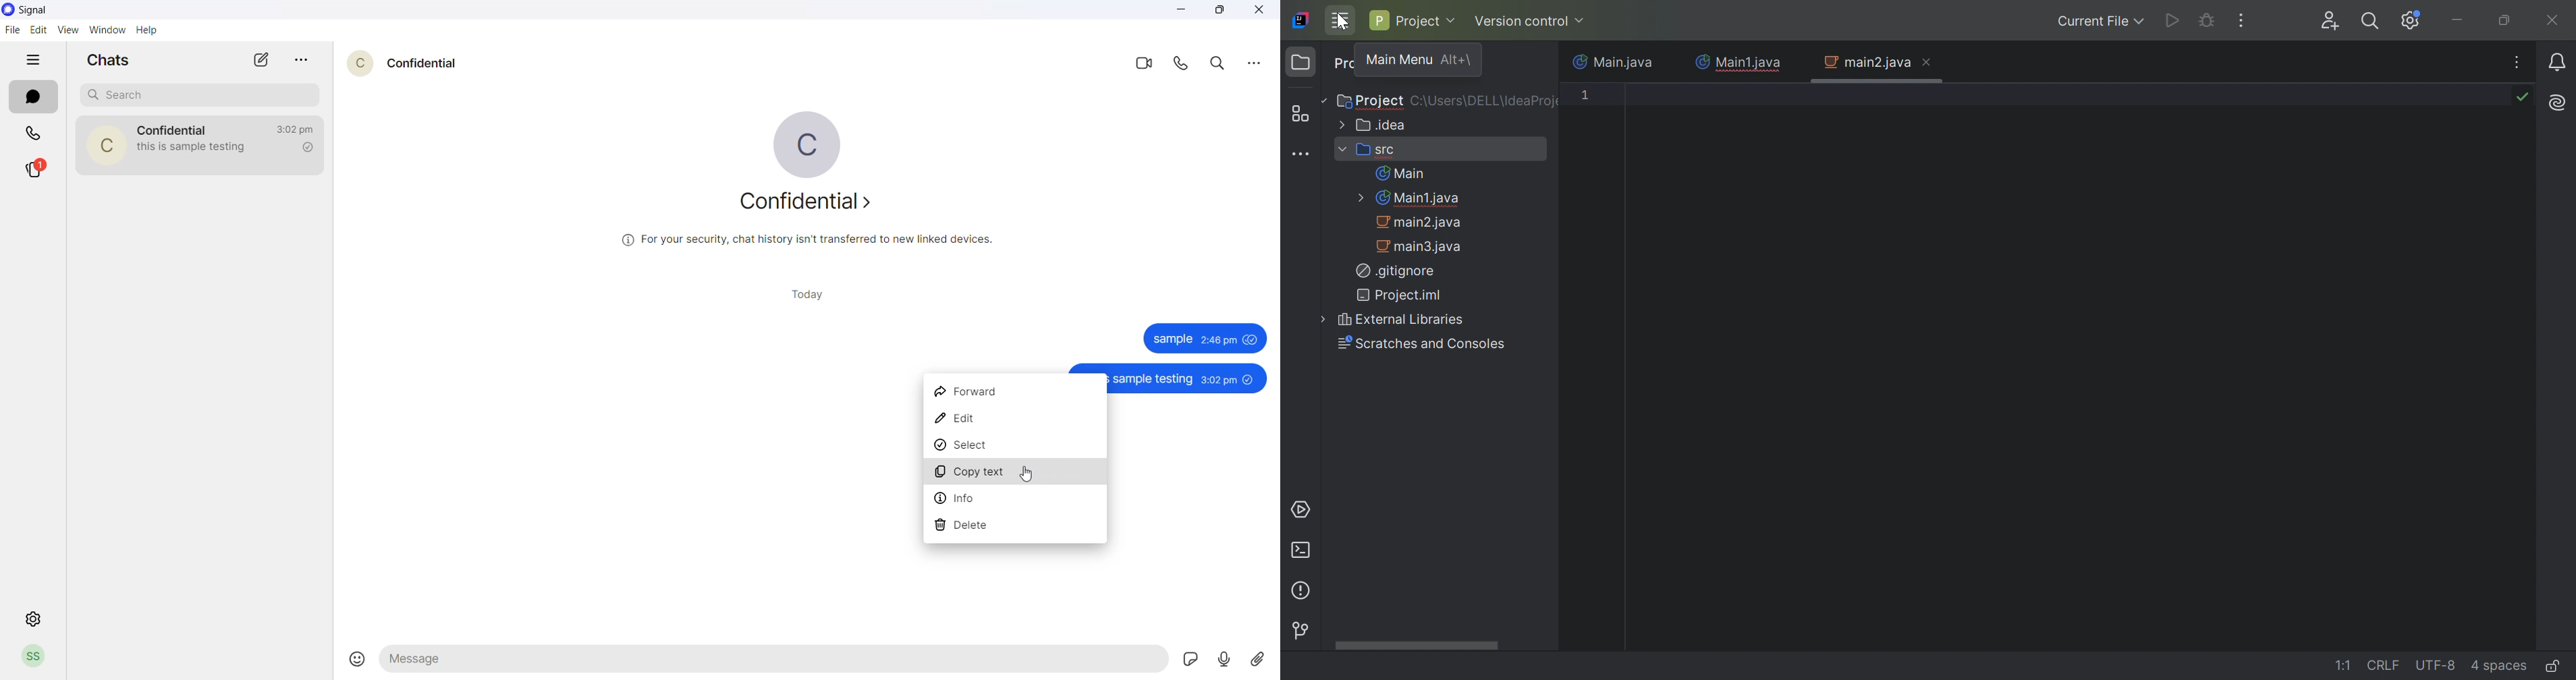 The height and width of the screenshot is (700, 2576). I want to click on maximize, so click(1226, 12).